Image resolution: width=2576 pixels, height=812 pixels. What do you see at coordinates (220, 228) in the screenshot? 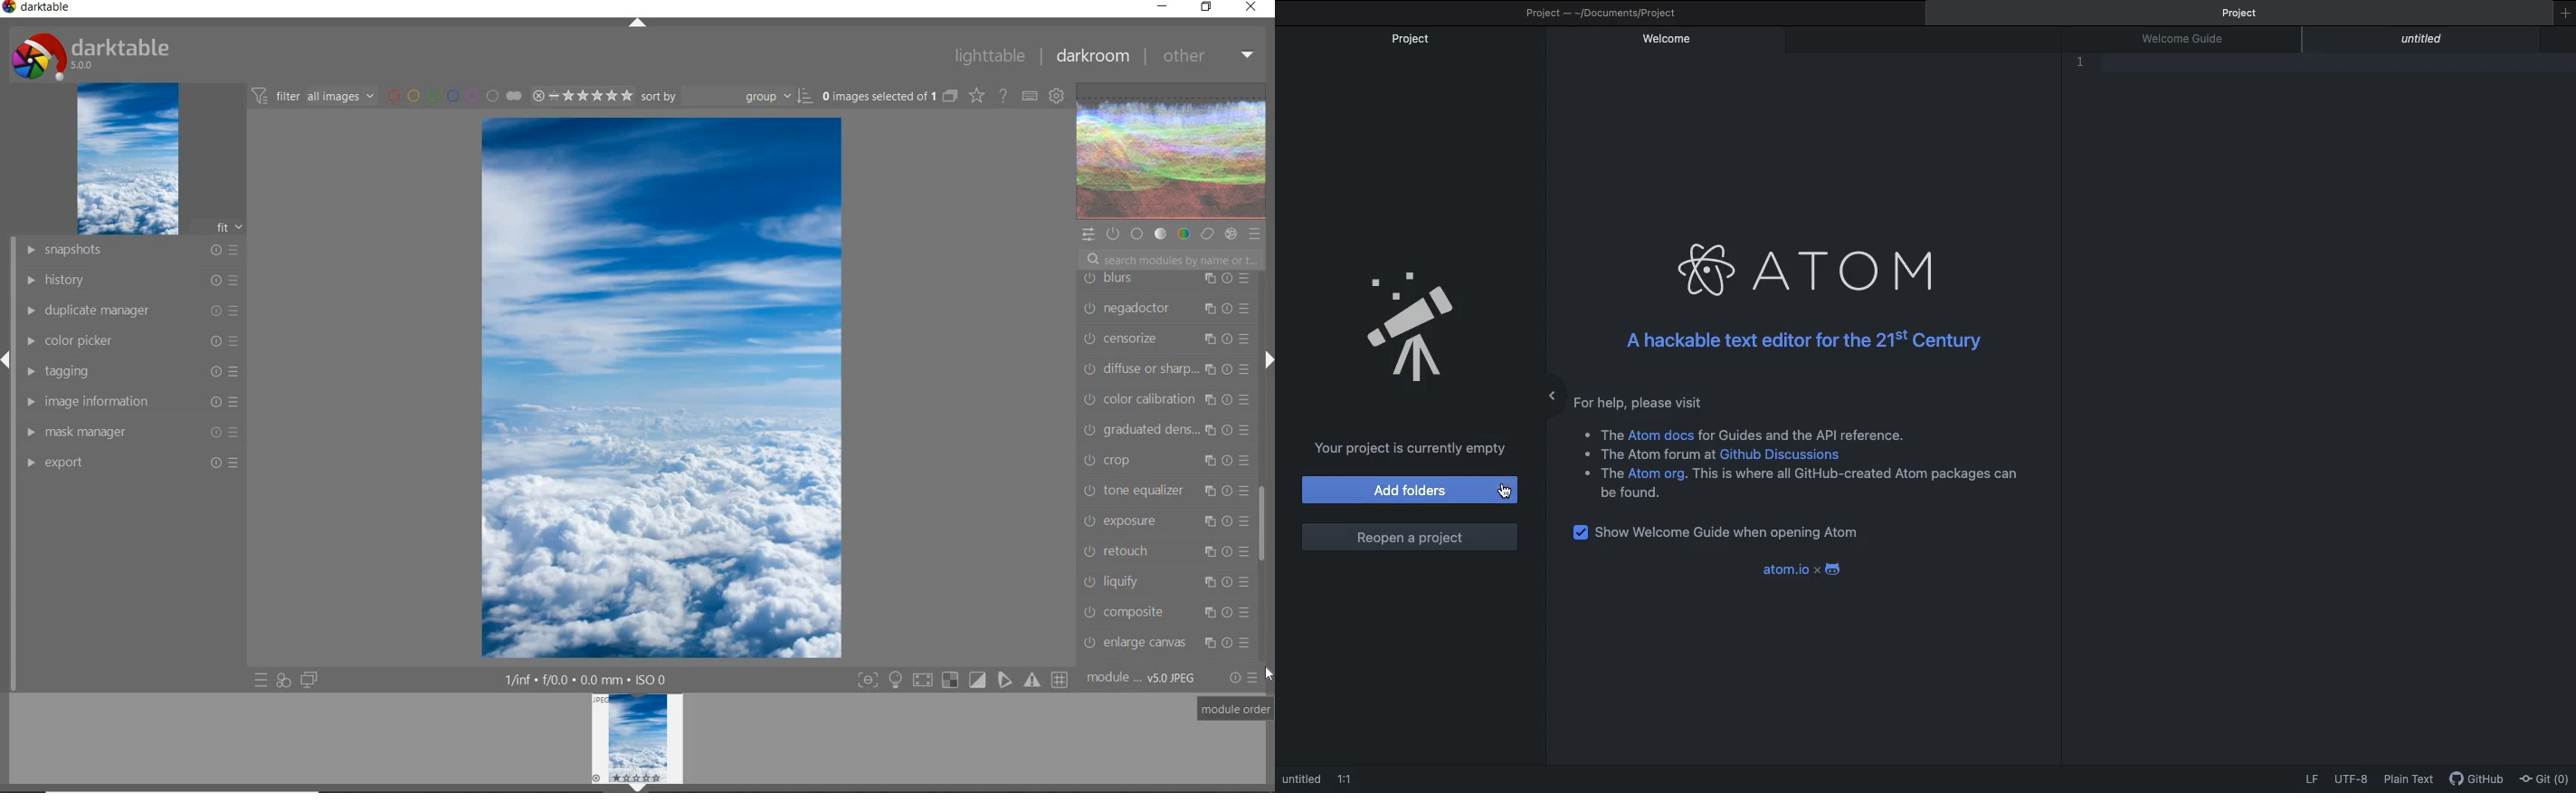
I see `fit` at bounding box center [220, 228].